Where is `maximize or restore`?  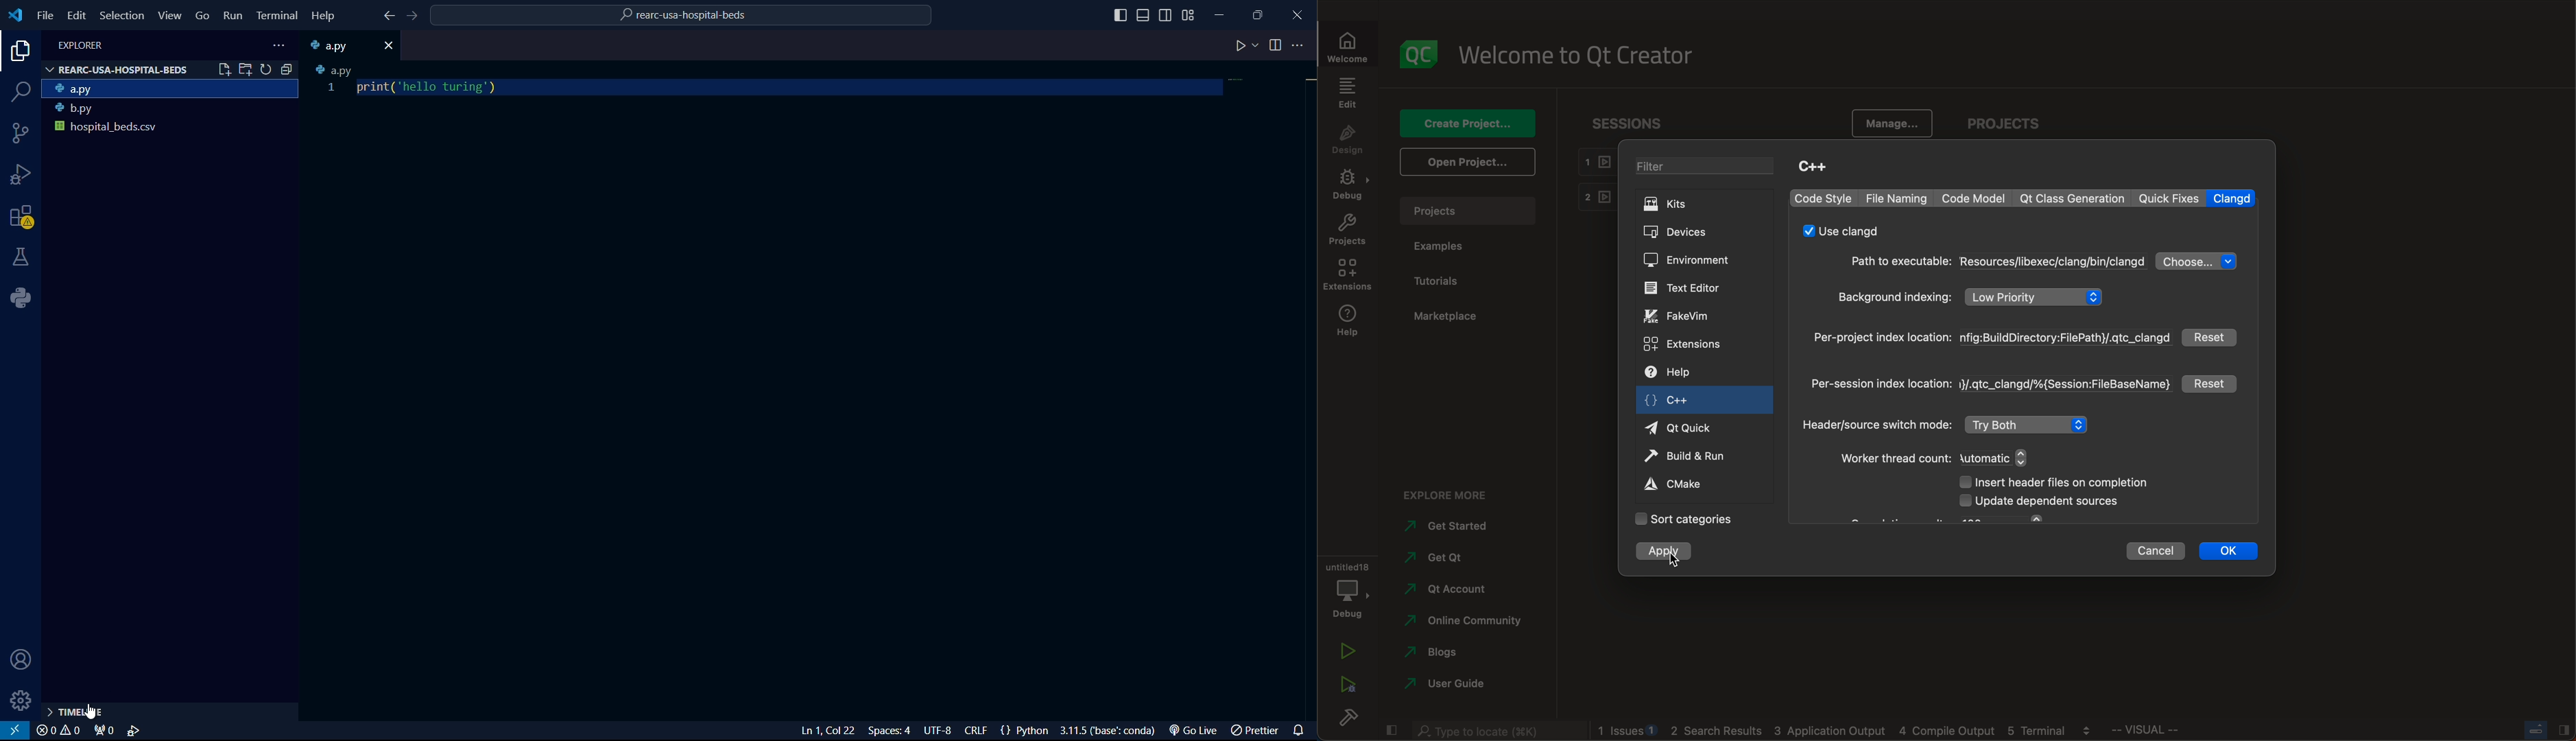
maximize or restore is located at coordinates (1257, 13).